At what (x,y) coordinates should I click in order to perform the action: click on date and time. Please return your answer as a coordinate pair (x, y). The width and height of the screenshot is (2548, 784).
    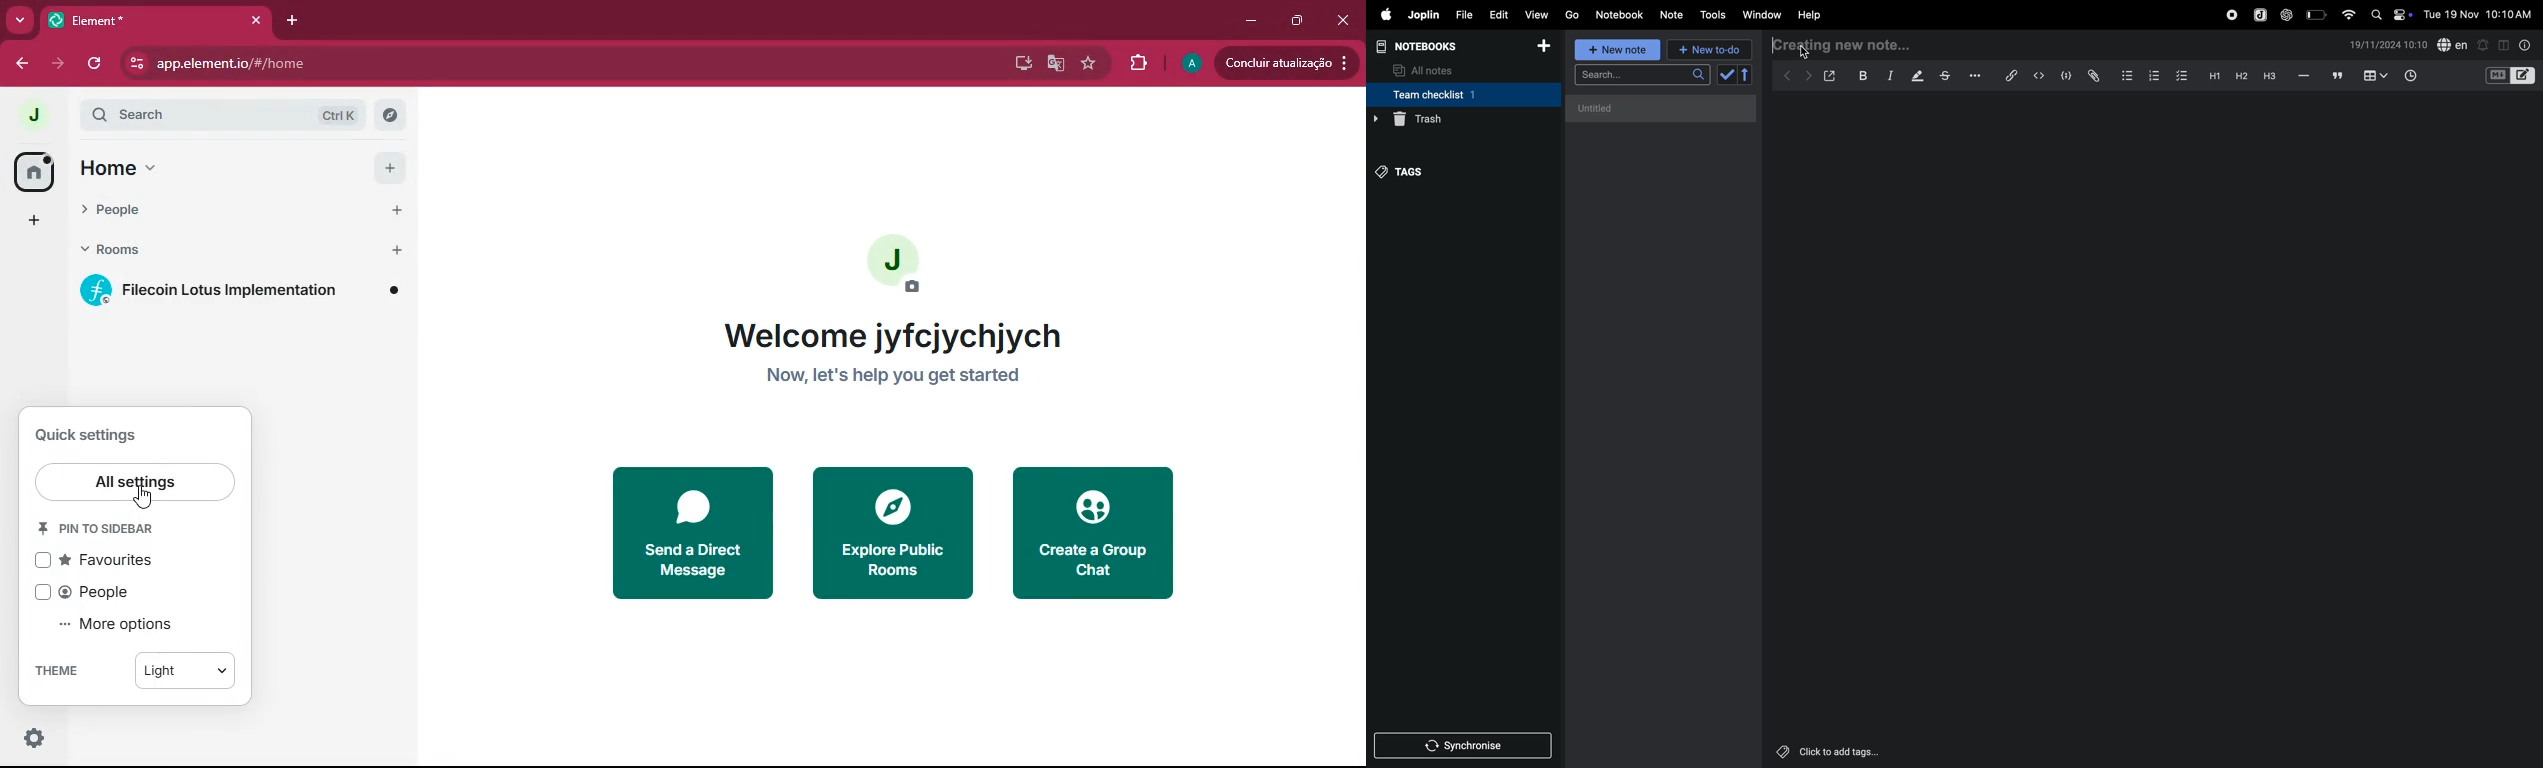
    Looking at the image, I should click on (2389, 46).